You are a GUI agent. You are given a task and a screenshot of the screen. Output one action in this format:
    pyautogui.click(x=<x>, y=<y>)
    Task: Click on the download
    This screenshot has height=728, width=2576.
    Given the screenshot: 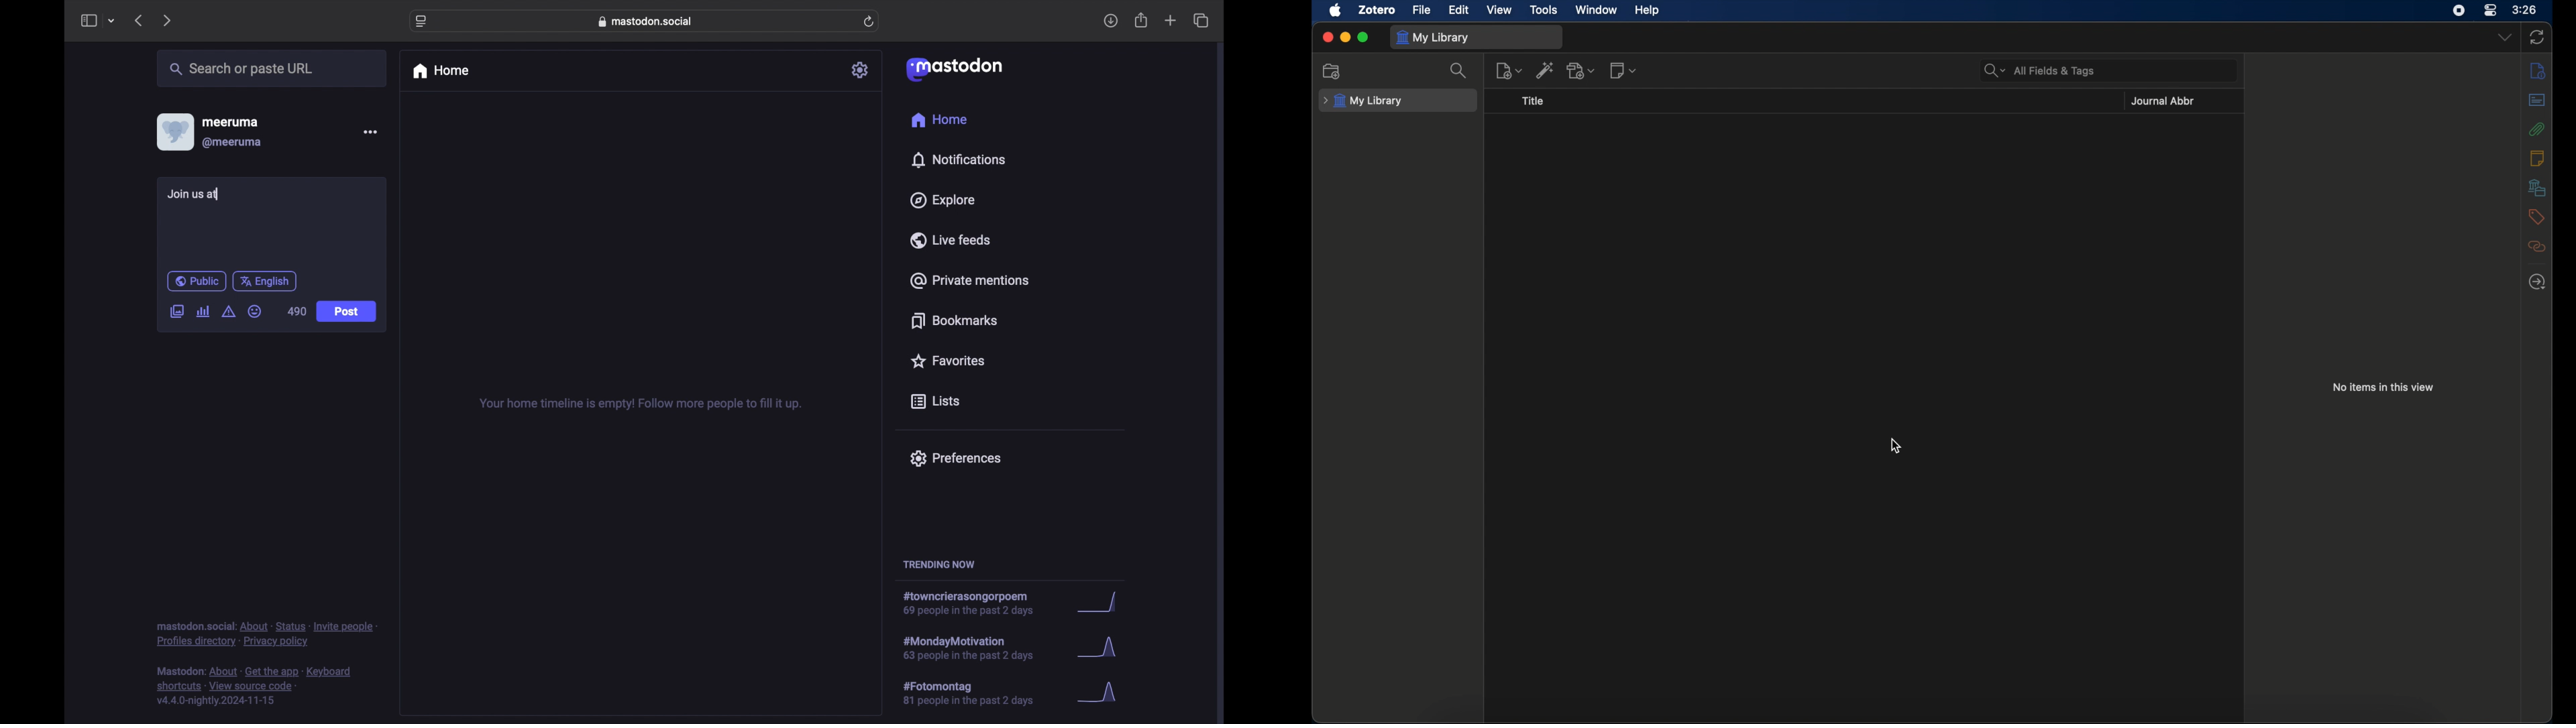 What is the action you would take?
    pyautogui.click(x=1111, y=21)
    